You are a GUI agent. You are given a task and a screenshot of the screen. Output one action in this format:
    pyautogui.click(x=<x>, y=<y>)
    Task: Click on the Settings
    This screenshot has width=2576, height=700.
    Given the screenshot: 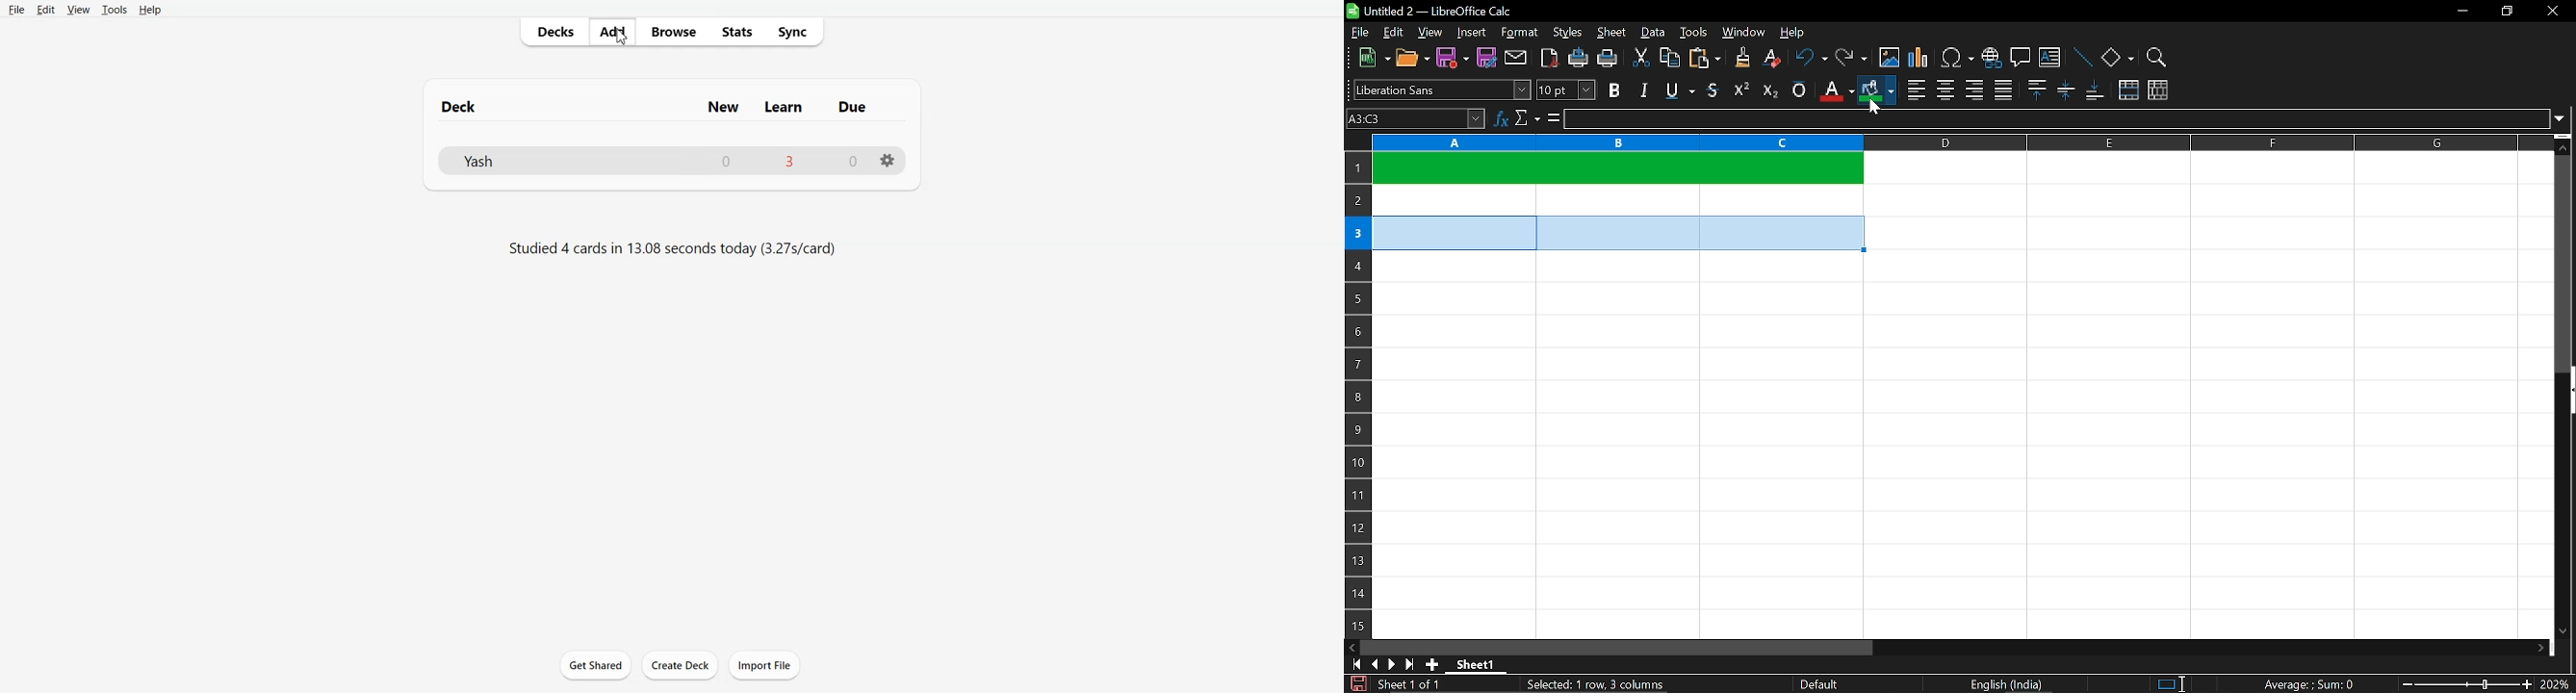 What is the action you would take?
    pyautogui.click(x=888, y=160)
    